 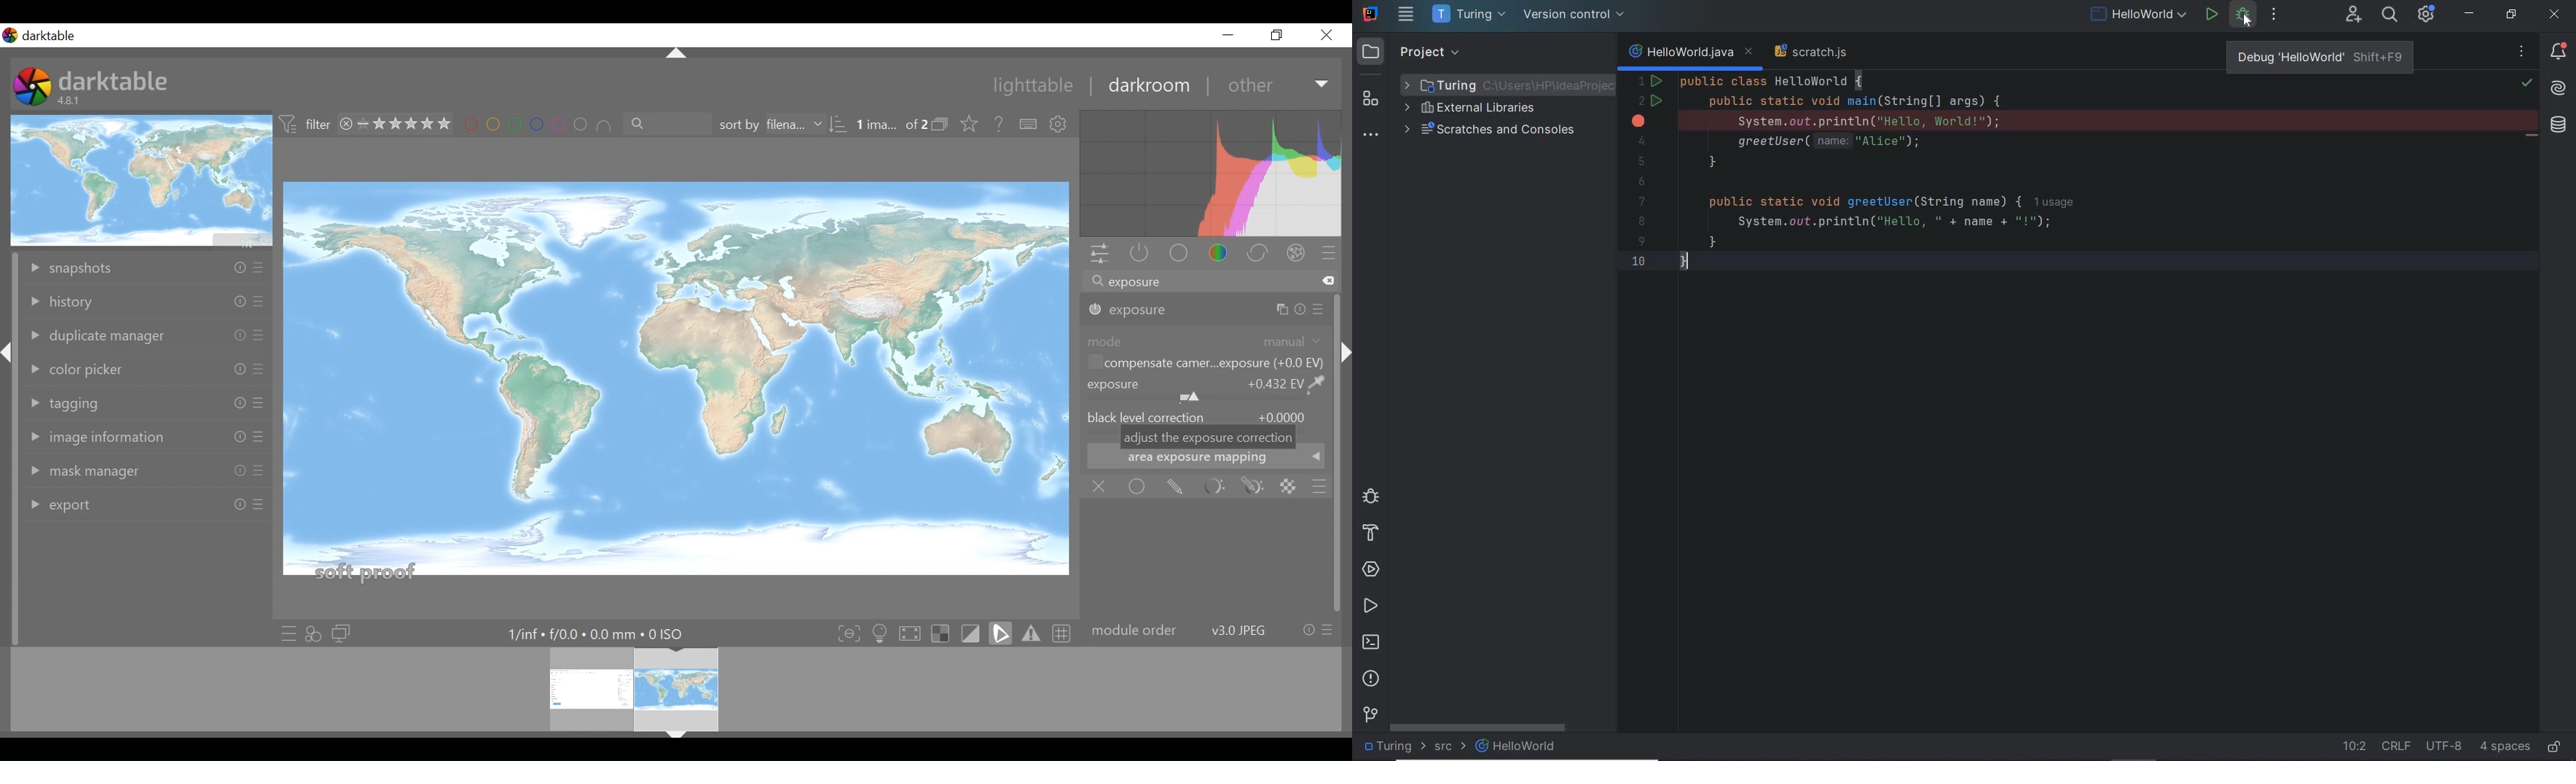 I want to click on indent, so click(x=2505, y=746).